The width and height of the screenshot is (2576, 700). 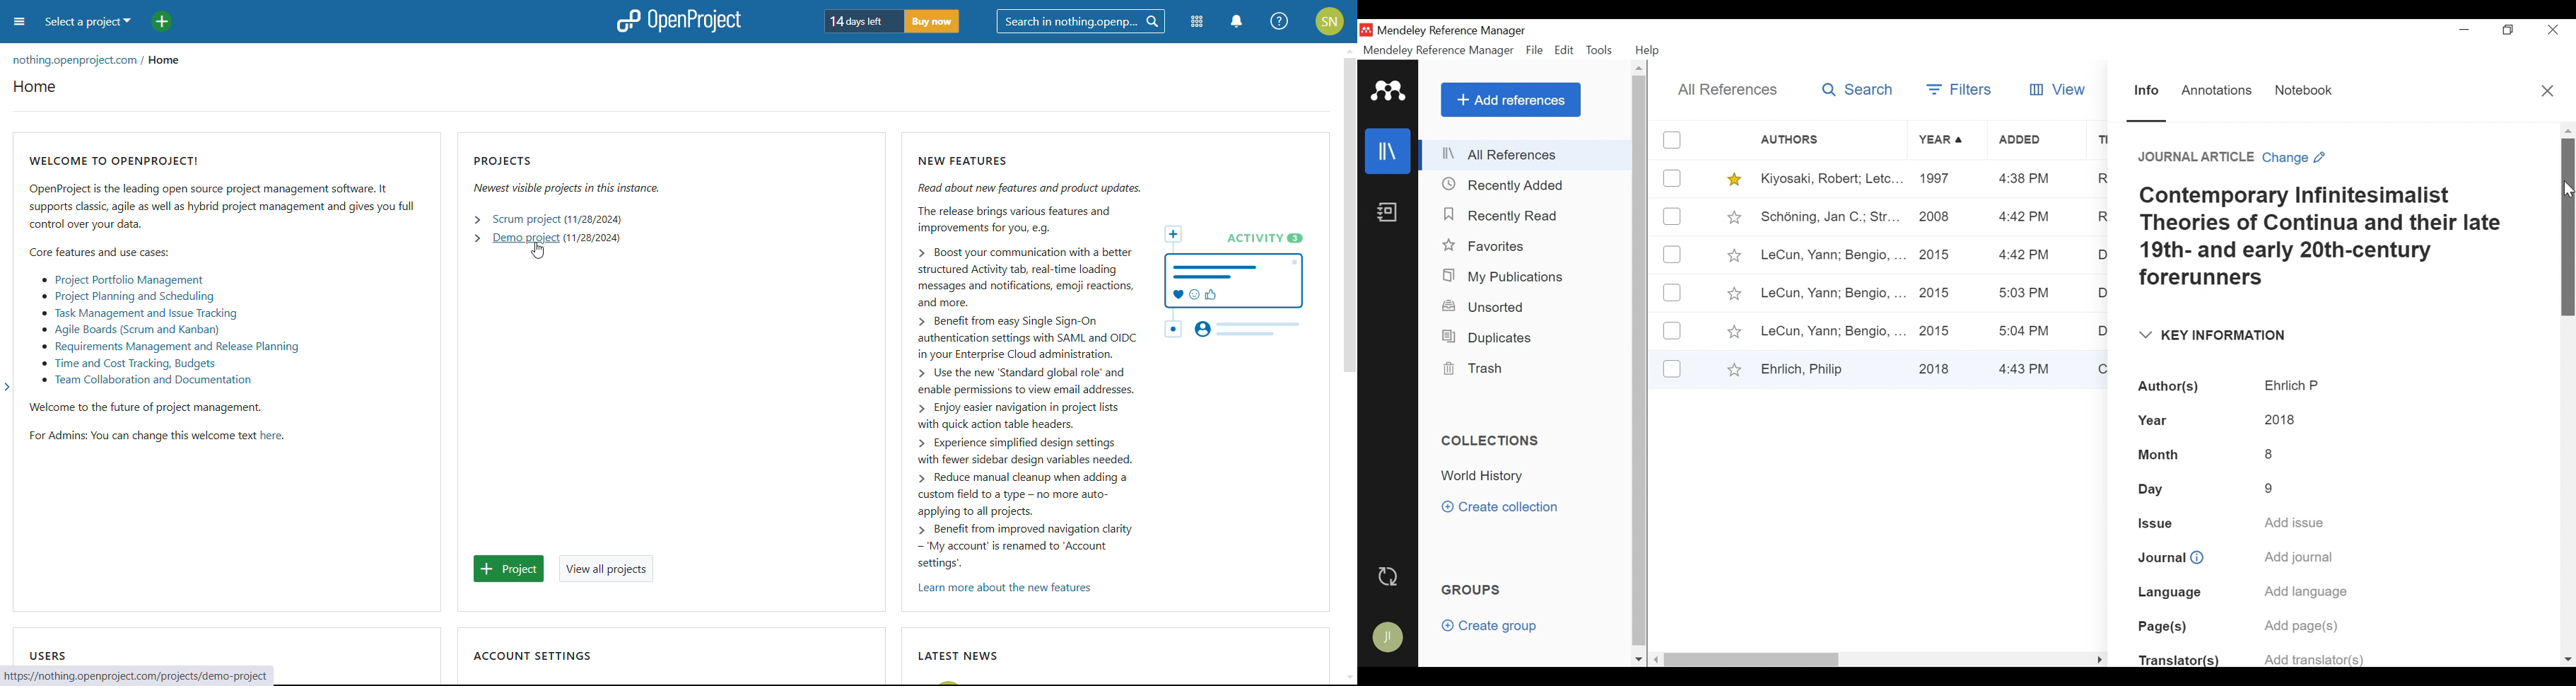 I want to click on JOURNAL ARTICLE, so click(x=2190, y=158).